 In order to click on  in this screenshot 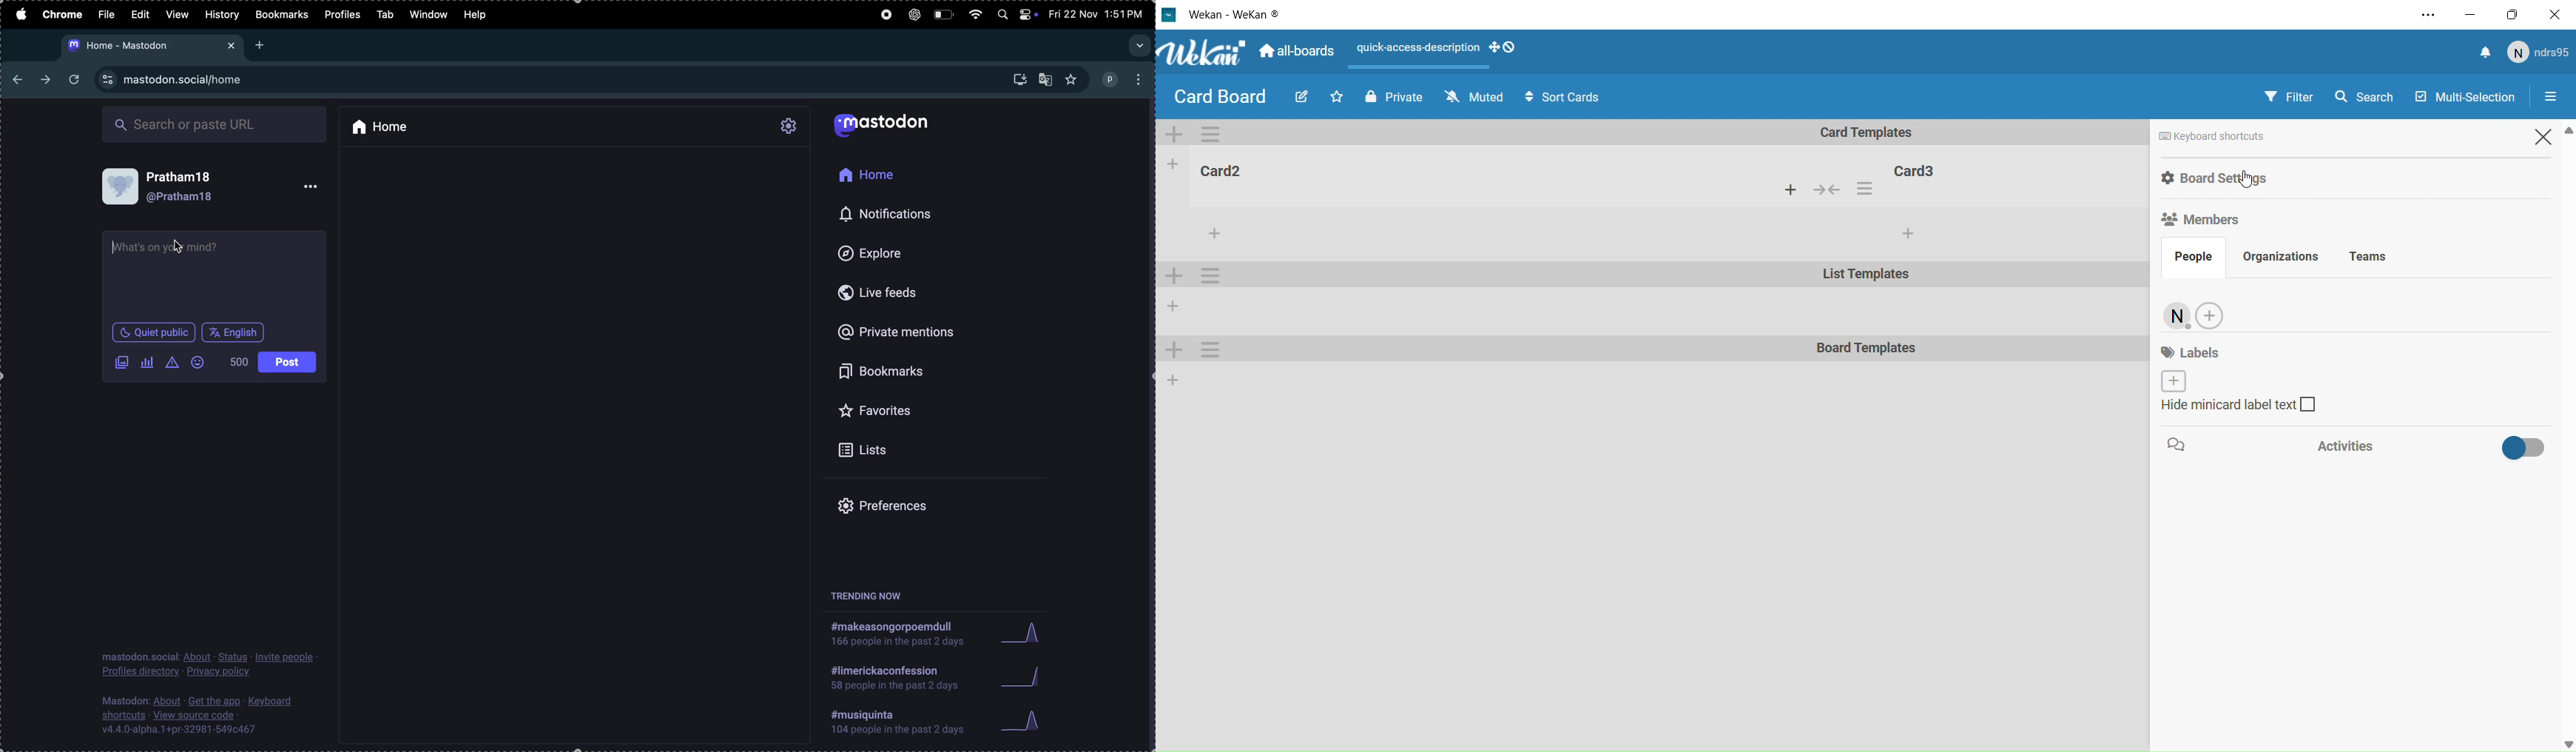, I will do `click(1173, 162)`.